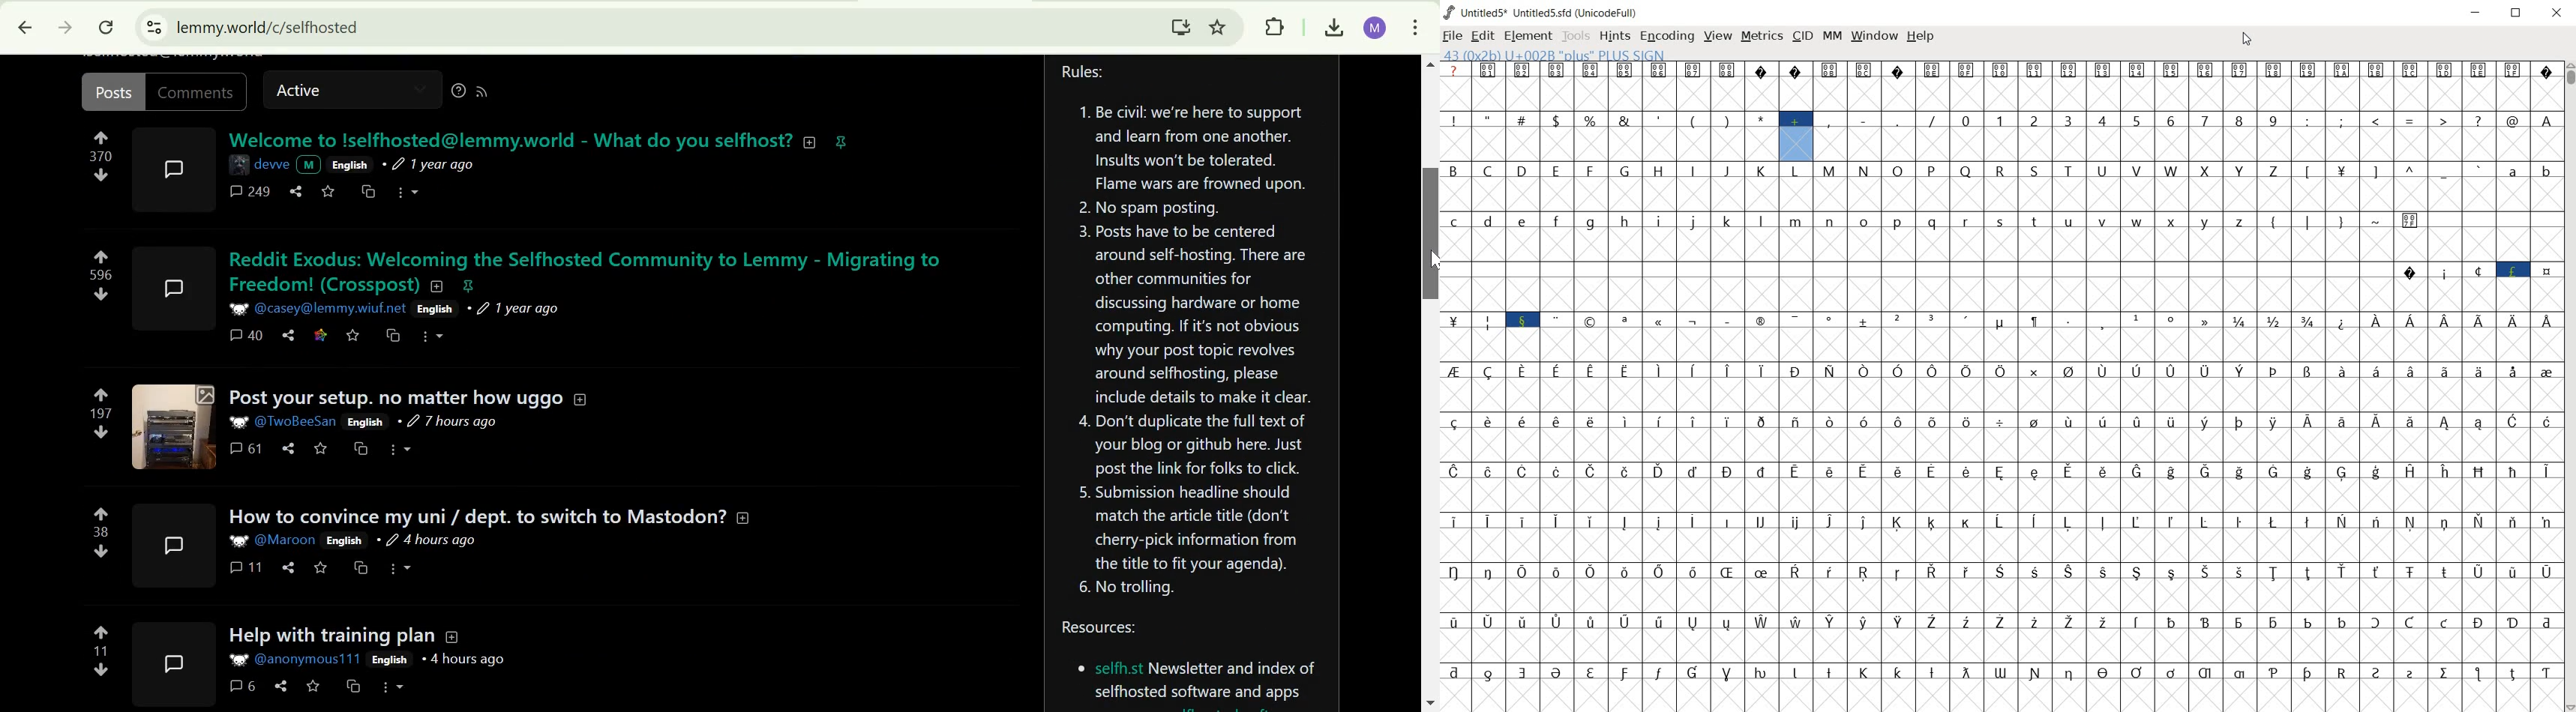 This screenshot has height=728, width=2576. What do you see at coordinates (246, 567) in the screenshot?
I see `11 comments` at bounding box center [246, 567].